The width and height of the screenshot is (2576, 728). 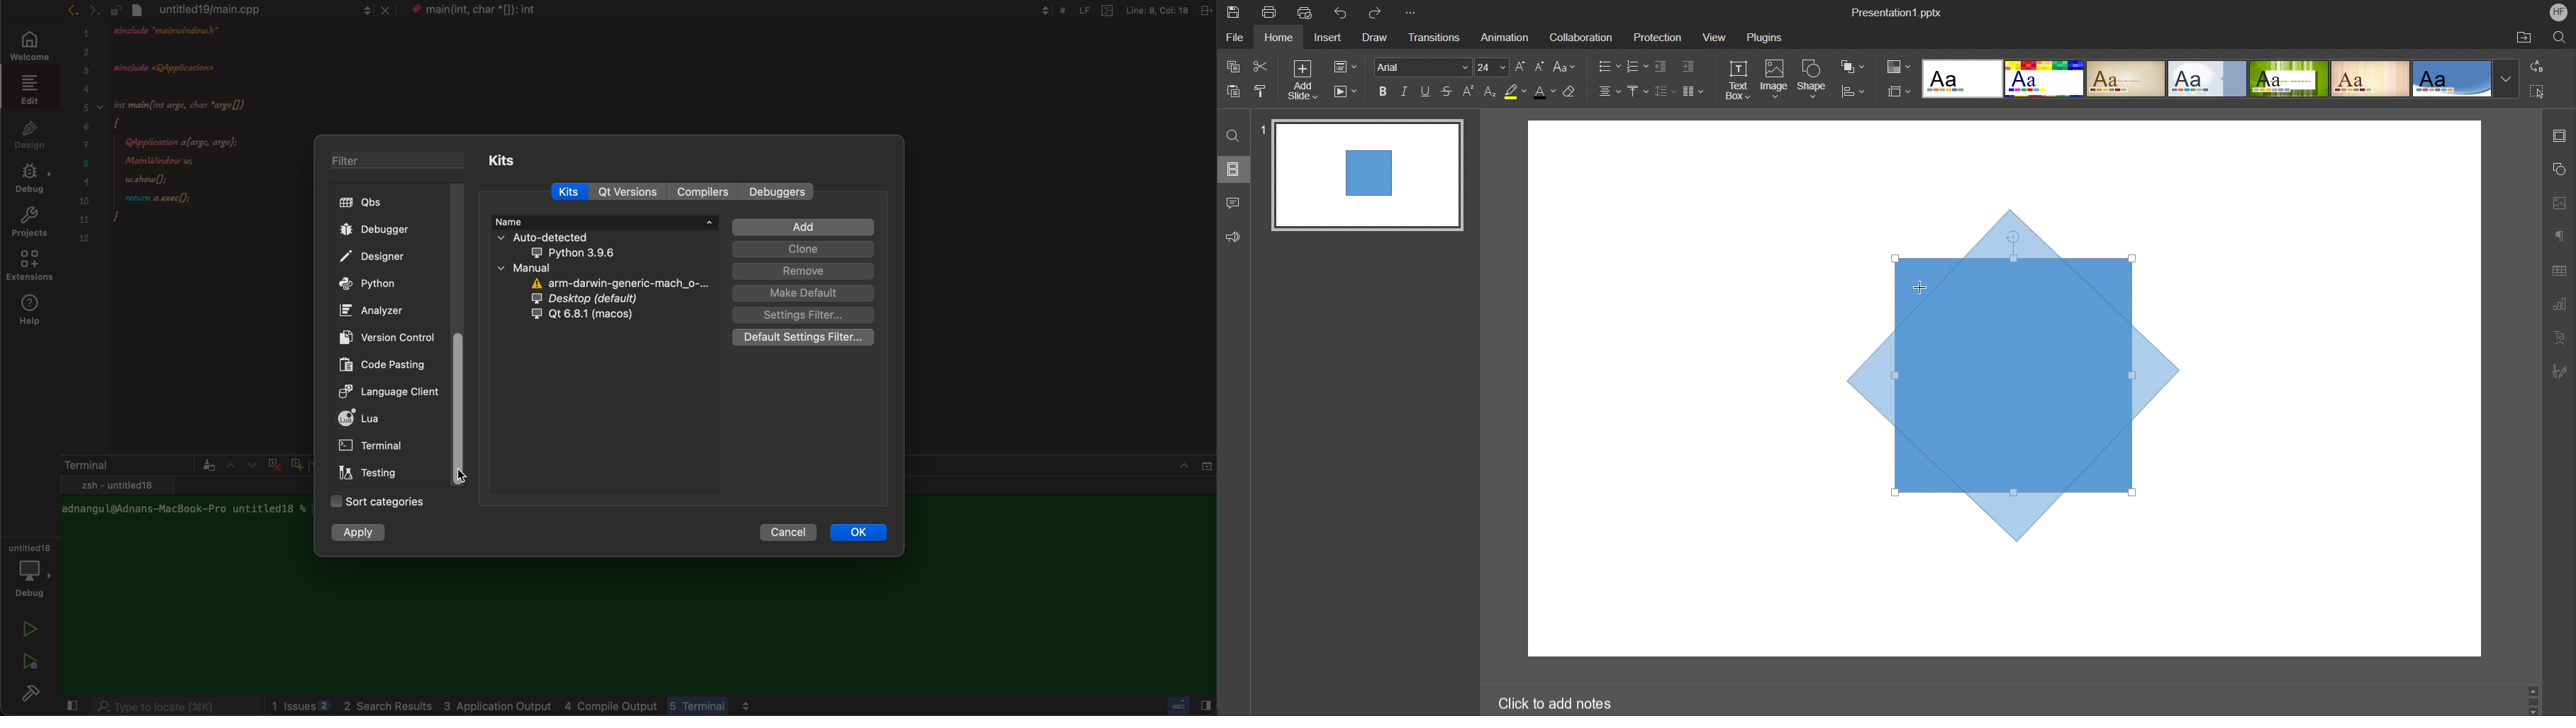 What do you see at coordinates (1521, 67) in the screenshot?
I see `Increase Font` at bounding box center [1521, 67].